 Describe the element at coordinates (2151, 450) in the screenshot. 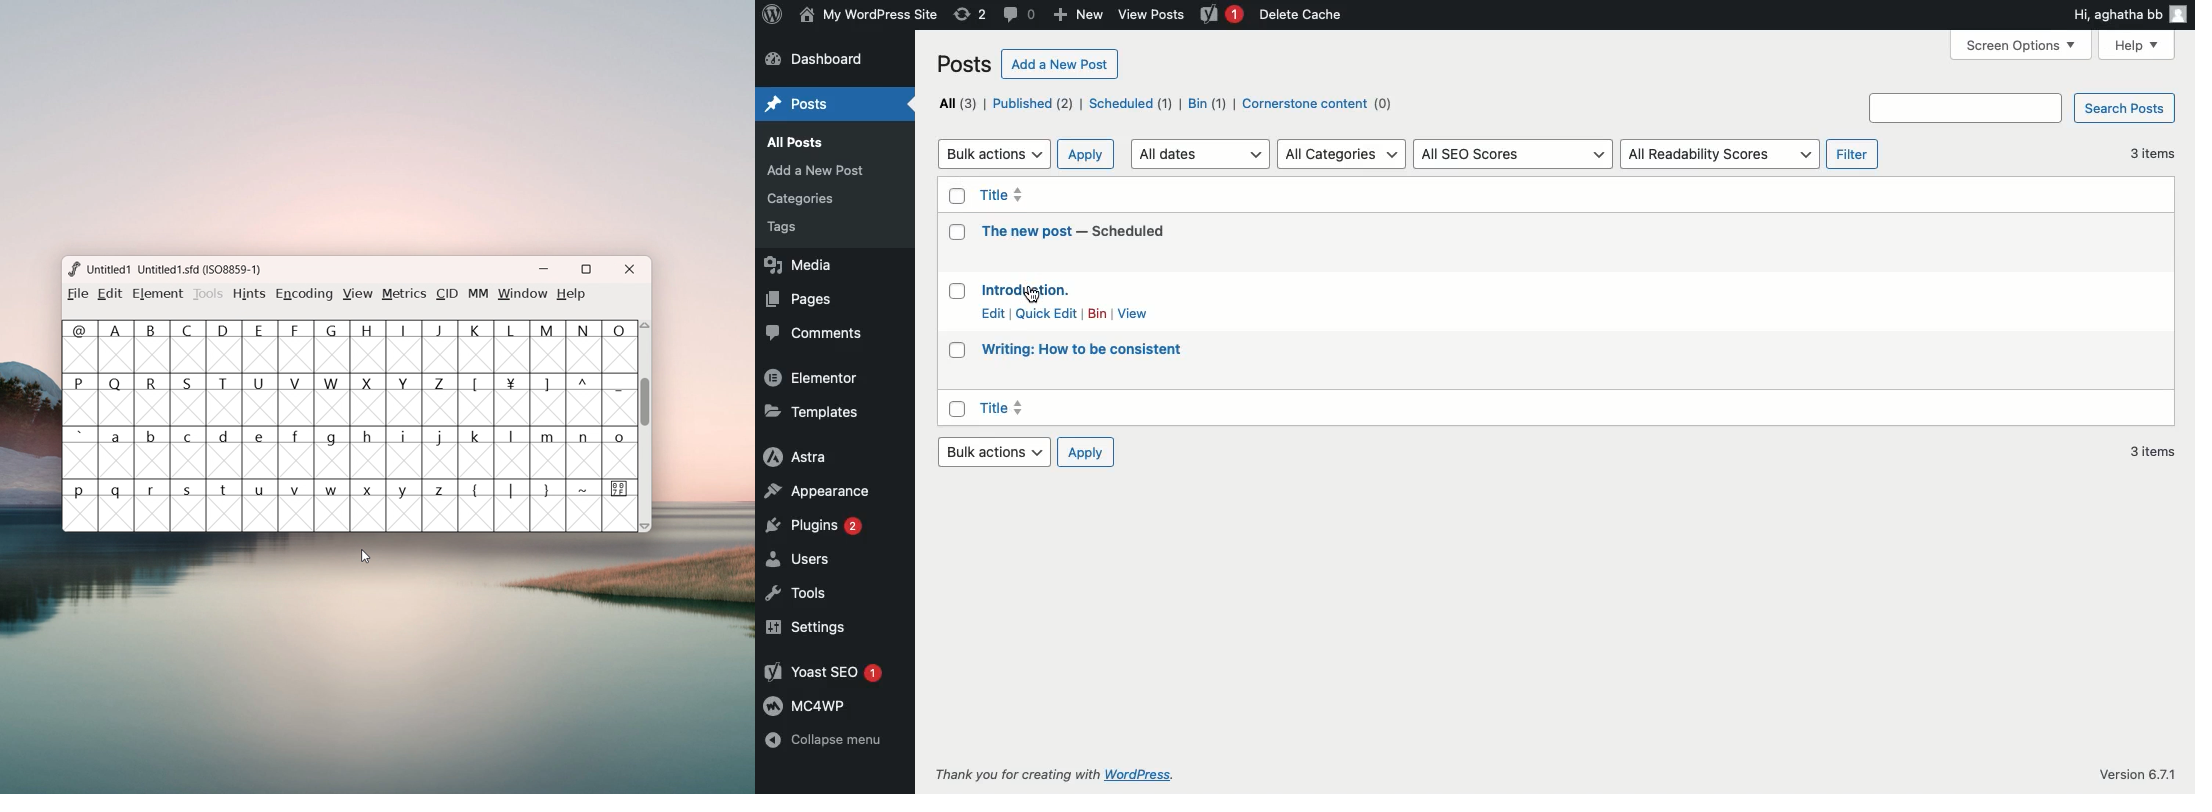

I see `3 items` at that location.